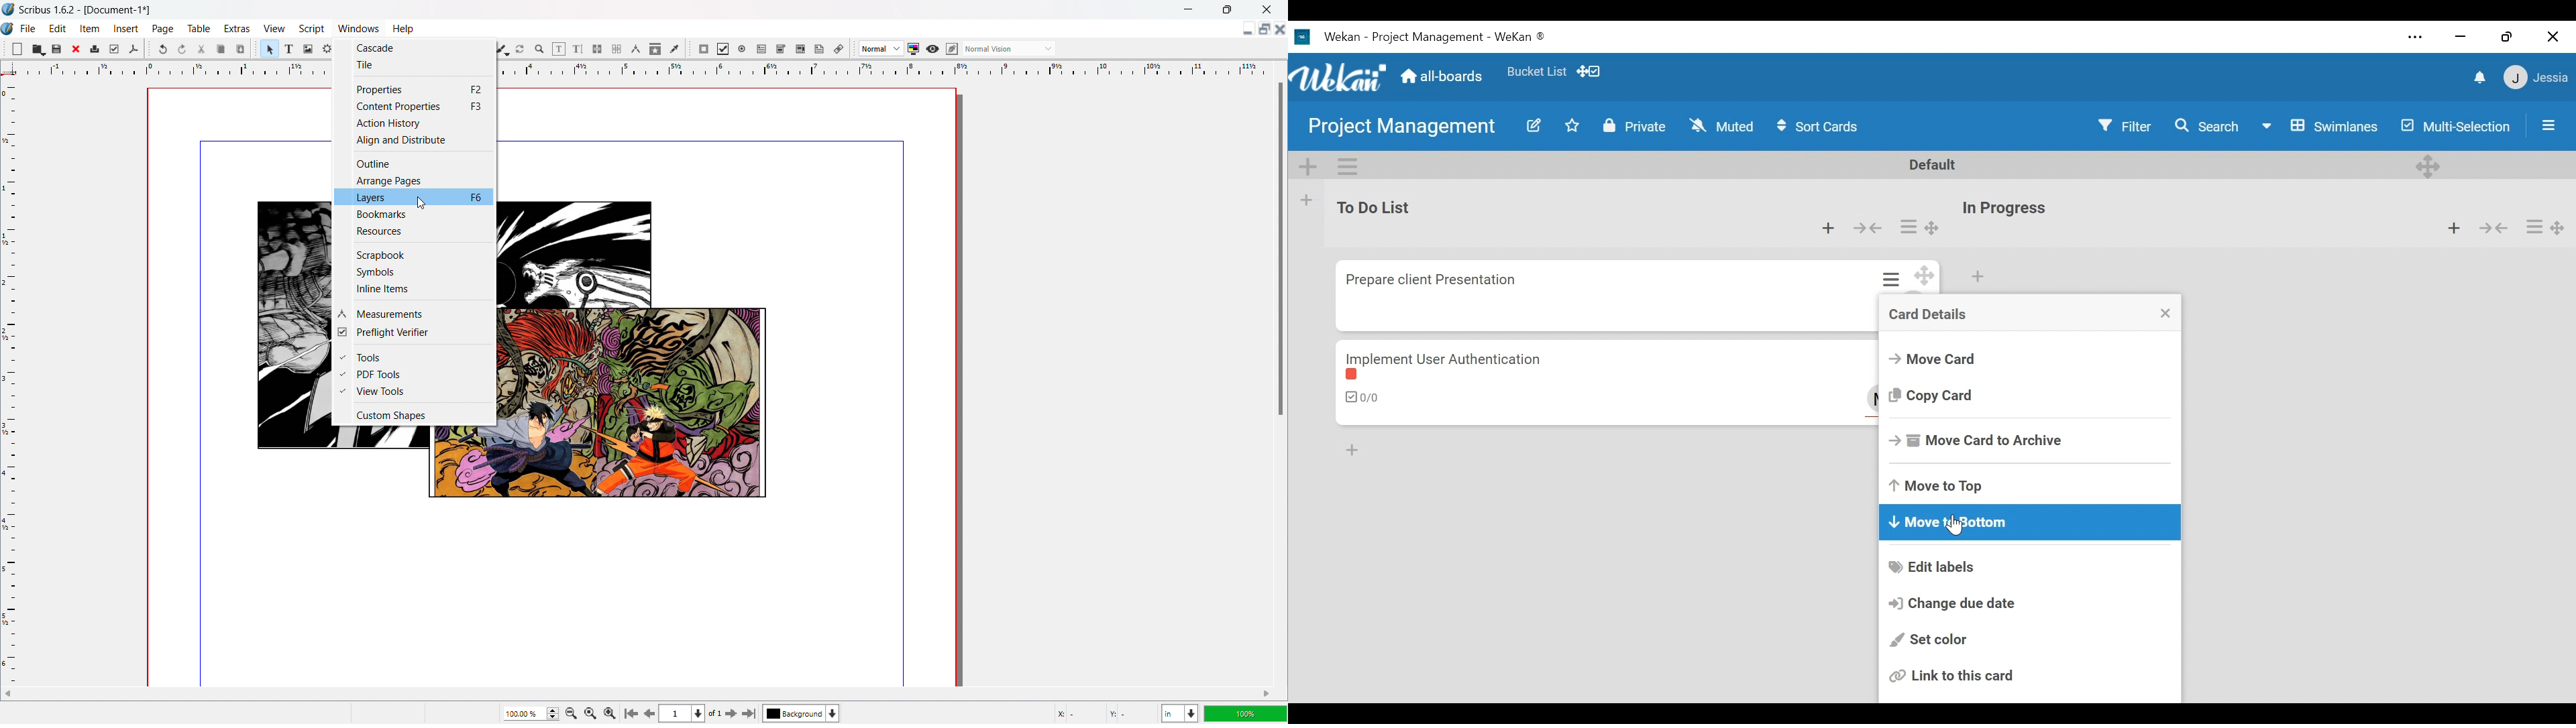  Describe the element at coordinates (201, 50) in the screenshot. I see `cut` at that location.